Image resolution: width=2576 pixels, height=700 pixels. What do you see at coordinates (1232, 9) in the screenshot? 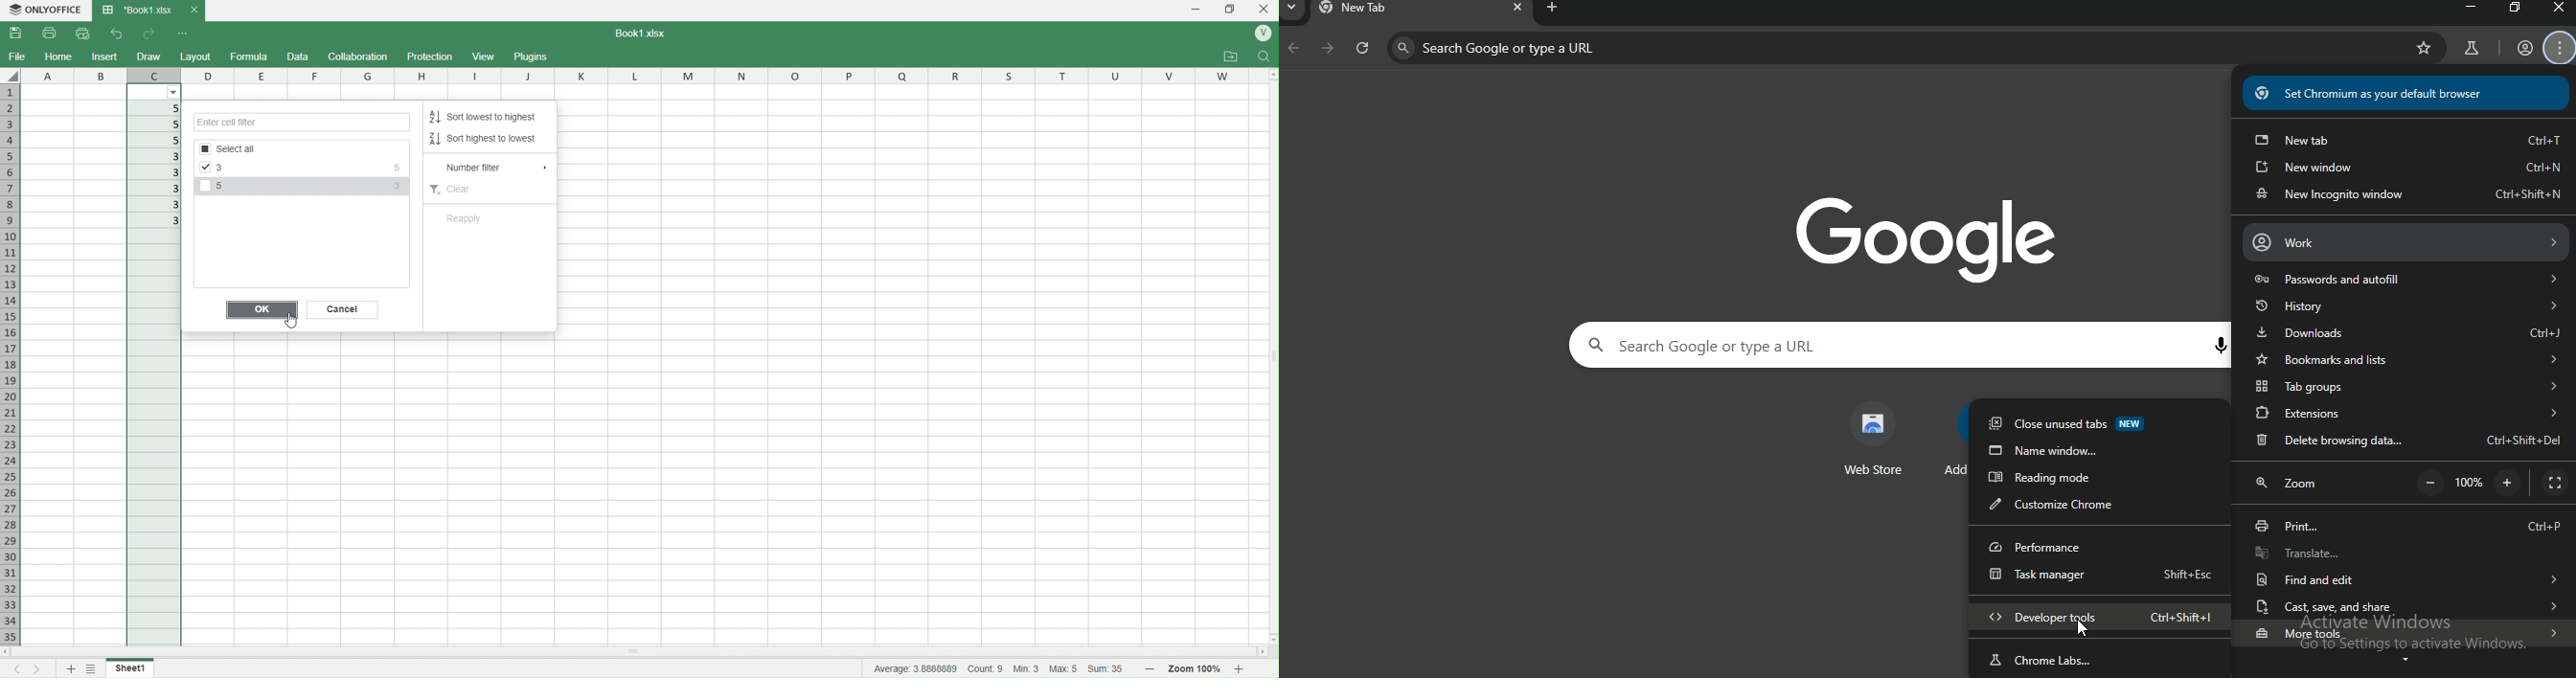
I see `Box` at bounding box center [1232, 9].